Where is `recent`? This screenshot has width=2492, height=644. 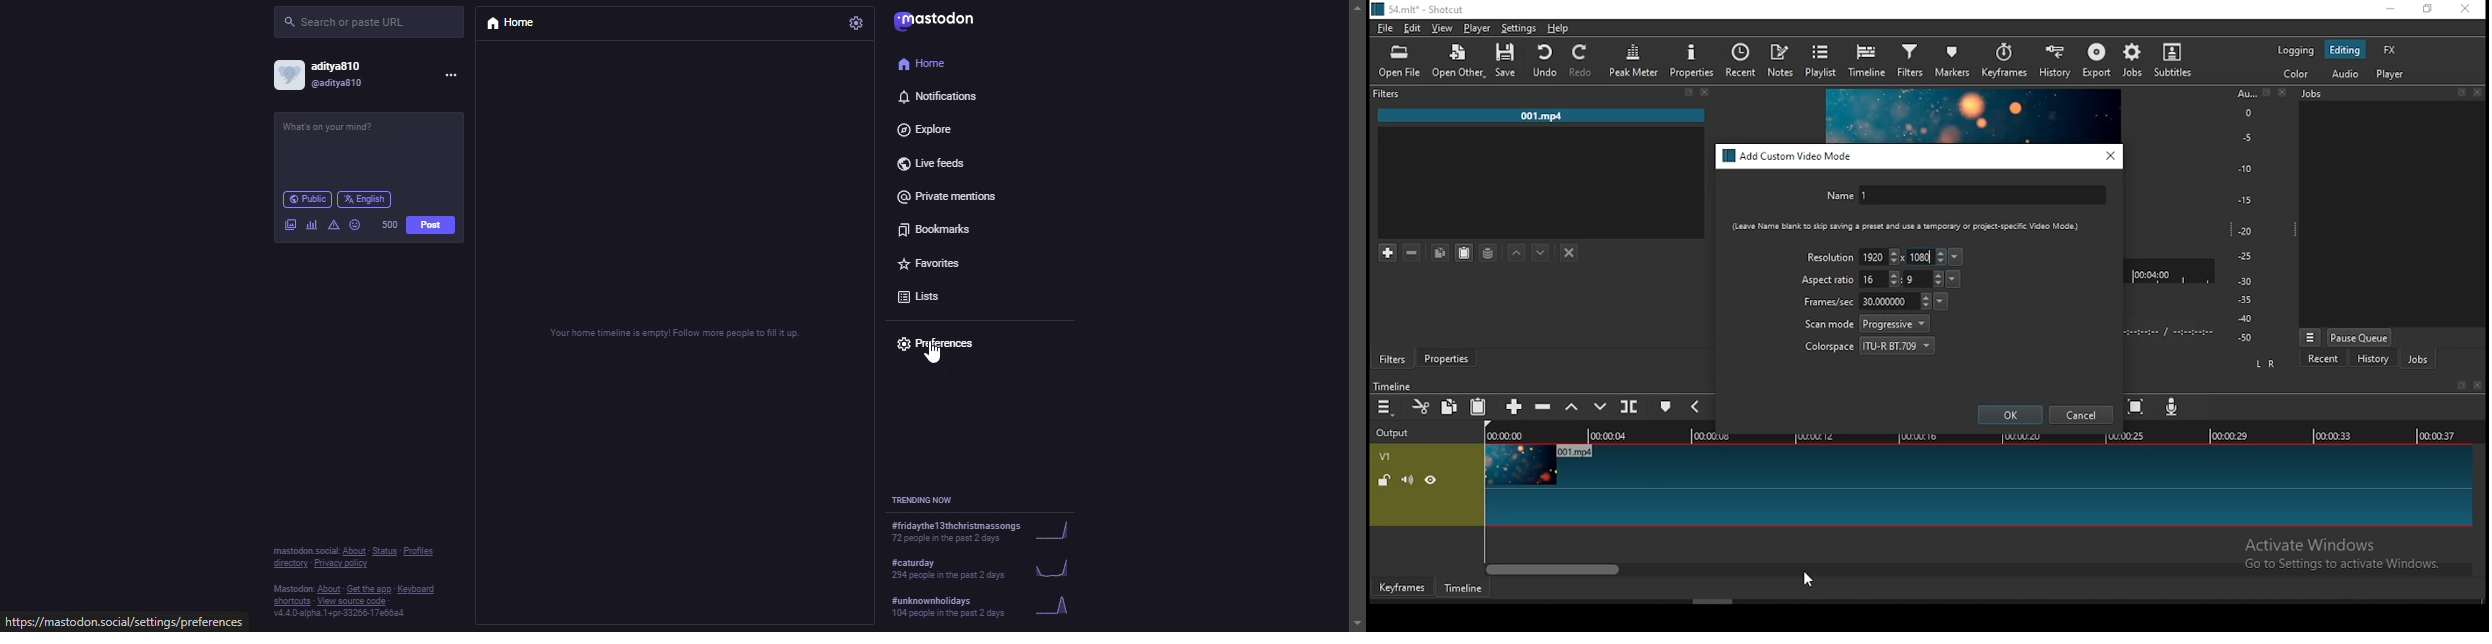
recent is located at coordinates (2324, 359).